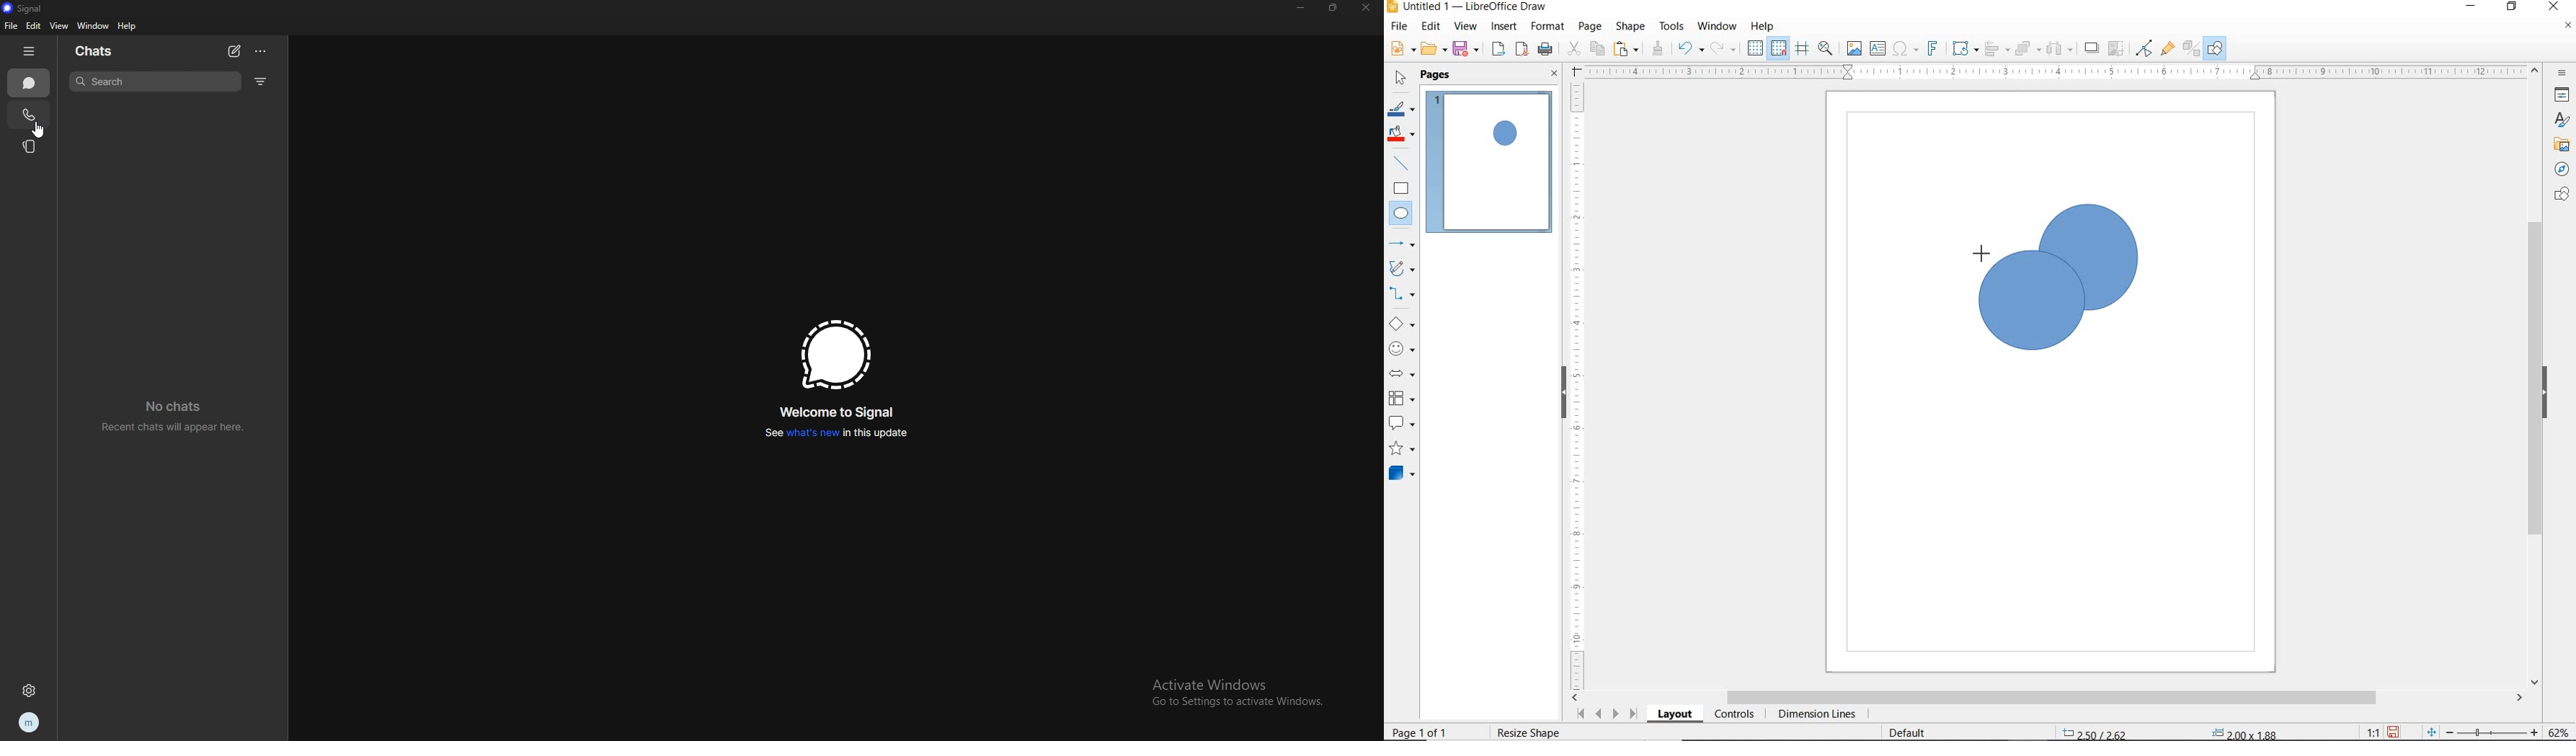  What do you see at coordinates (260, 50) in the screenshot?
I see `options` at bounding box center [260, 50].